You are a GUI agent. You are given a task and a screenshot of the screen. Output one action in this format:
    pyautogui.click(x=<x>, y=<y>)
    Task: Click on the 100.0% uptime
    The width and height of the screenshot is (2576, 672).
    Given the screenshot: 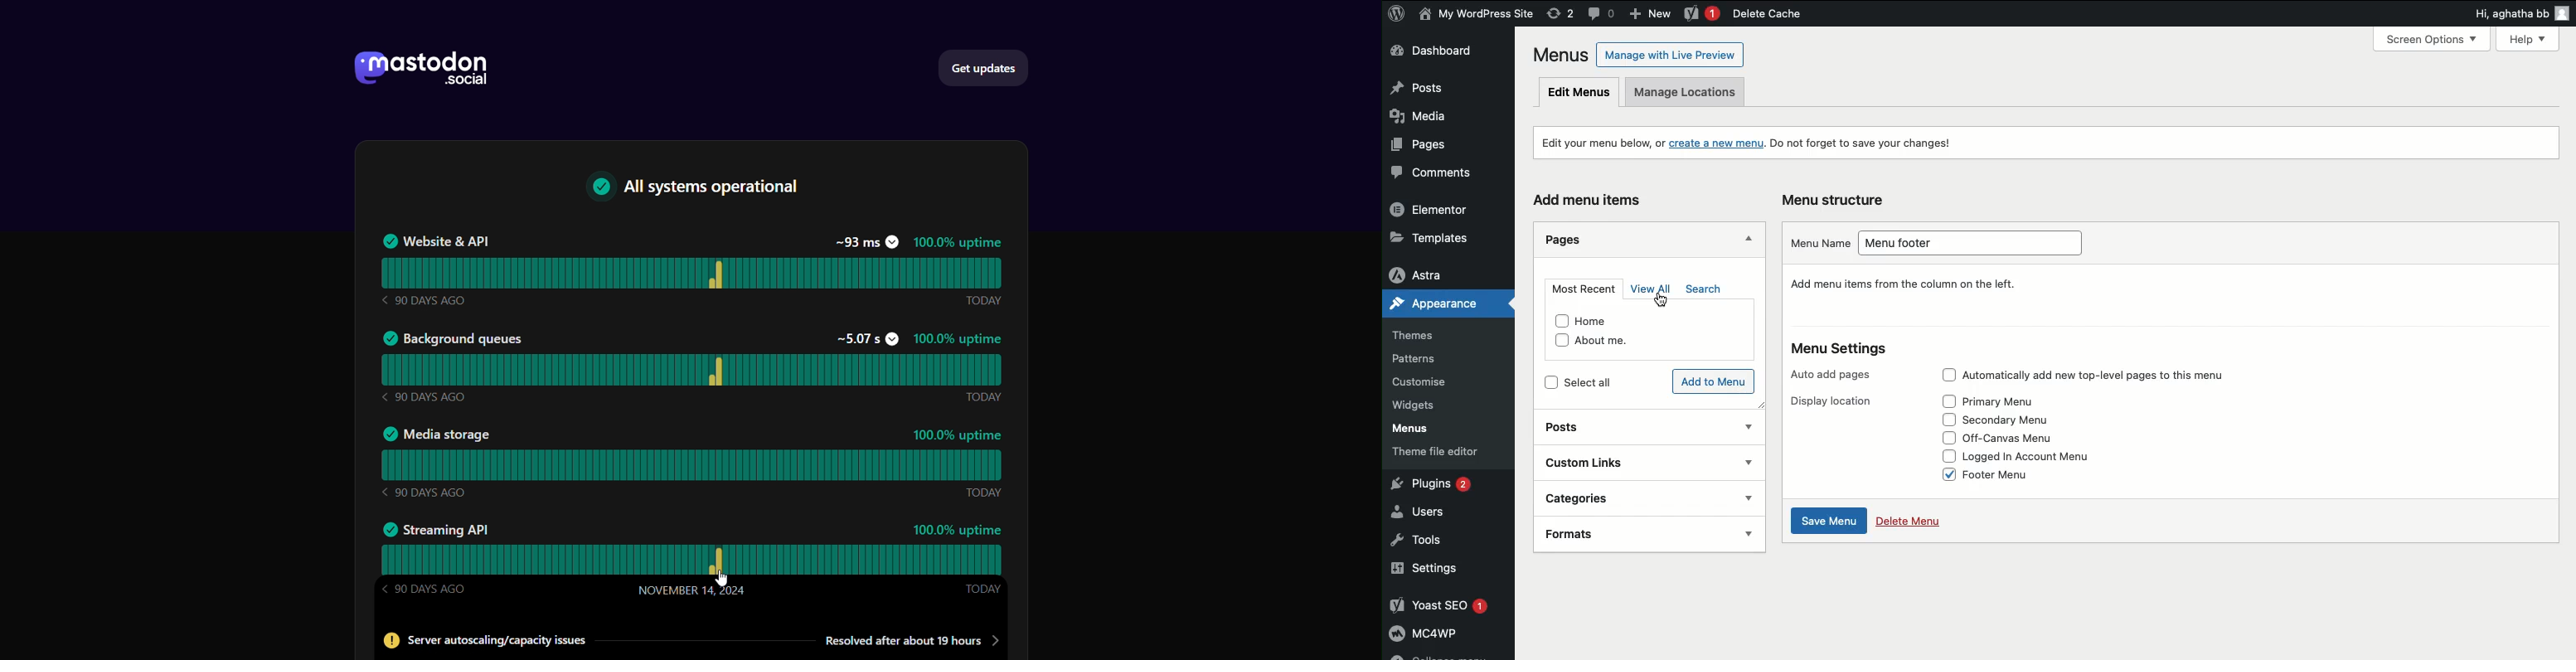 What is the action you would take?
    pyautogui.click(x=959, y=434)
    